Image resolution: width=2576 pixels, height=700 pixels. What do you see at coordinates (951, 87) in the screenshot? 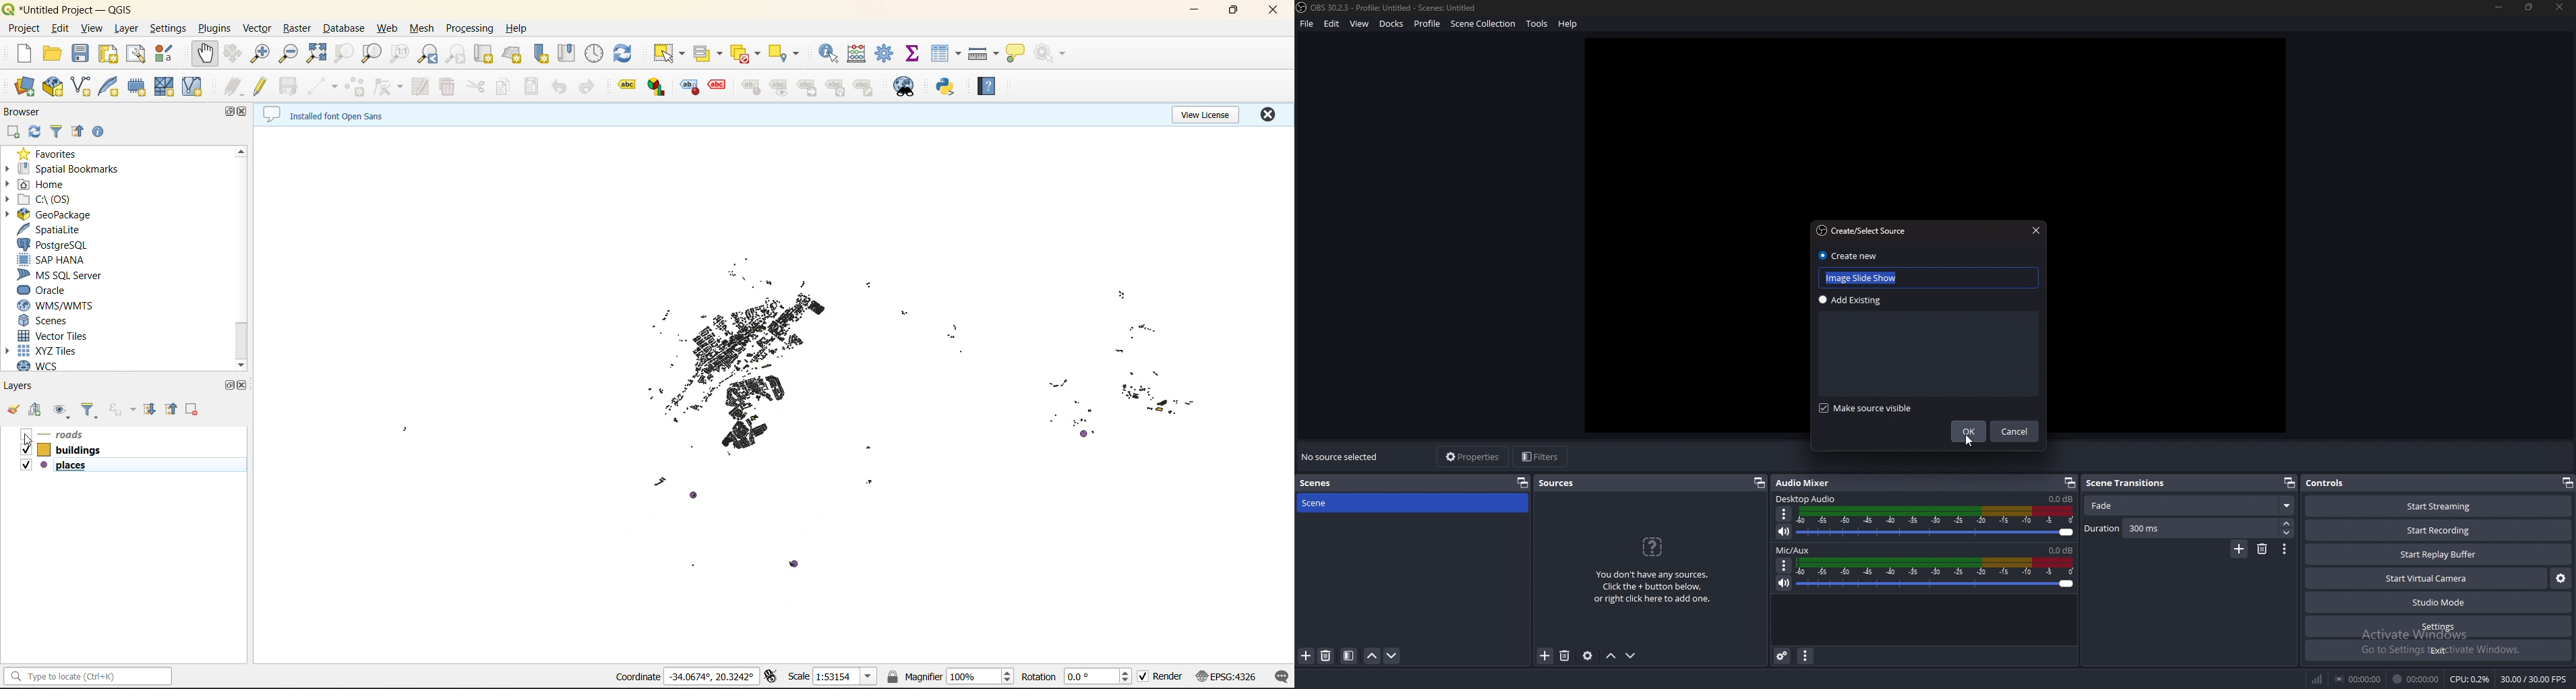
I see `python` at bounding box center [951, 87].